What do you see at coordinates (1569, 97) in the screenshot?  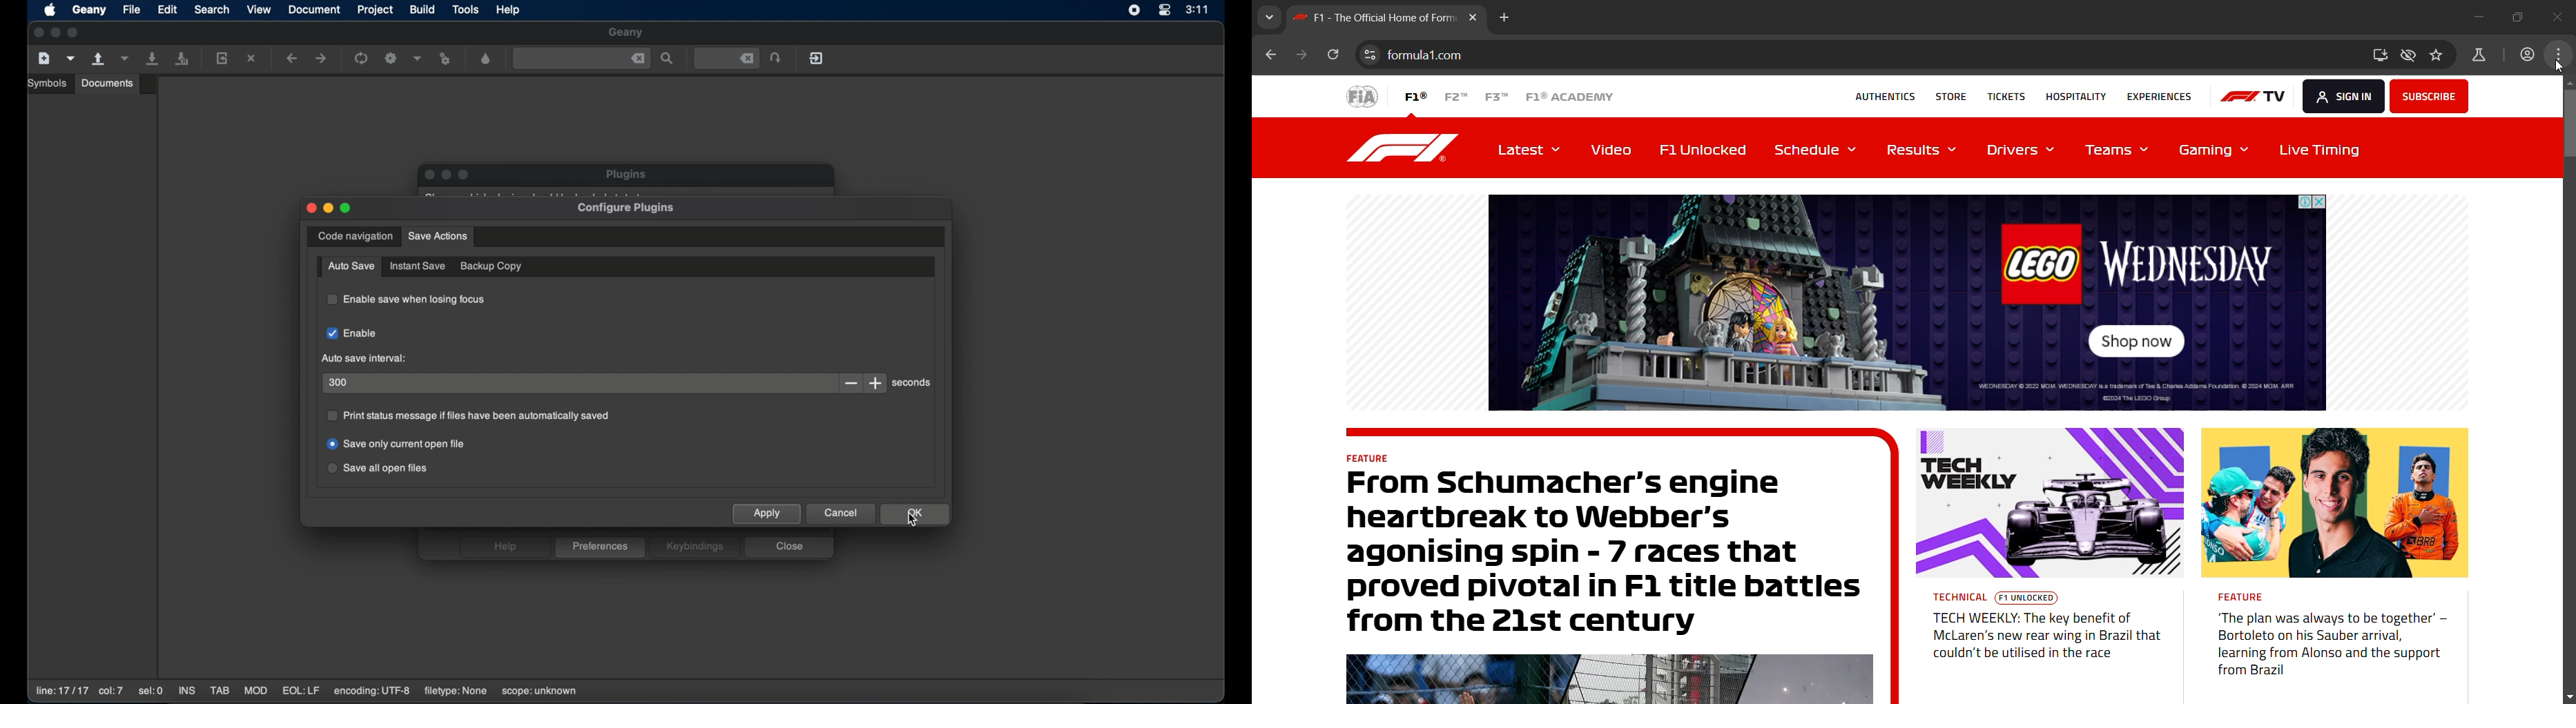 I see `F1® ACADEMY` at bounding box center [1569, 97].